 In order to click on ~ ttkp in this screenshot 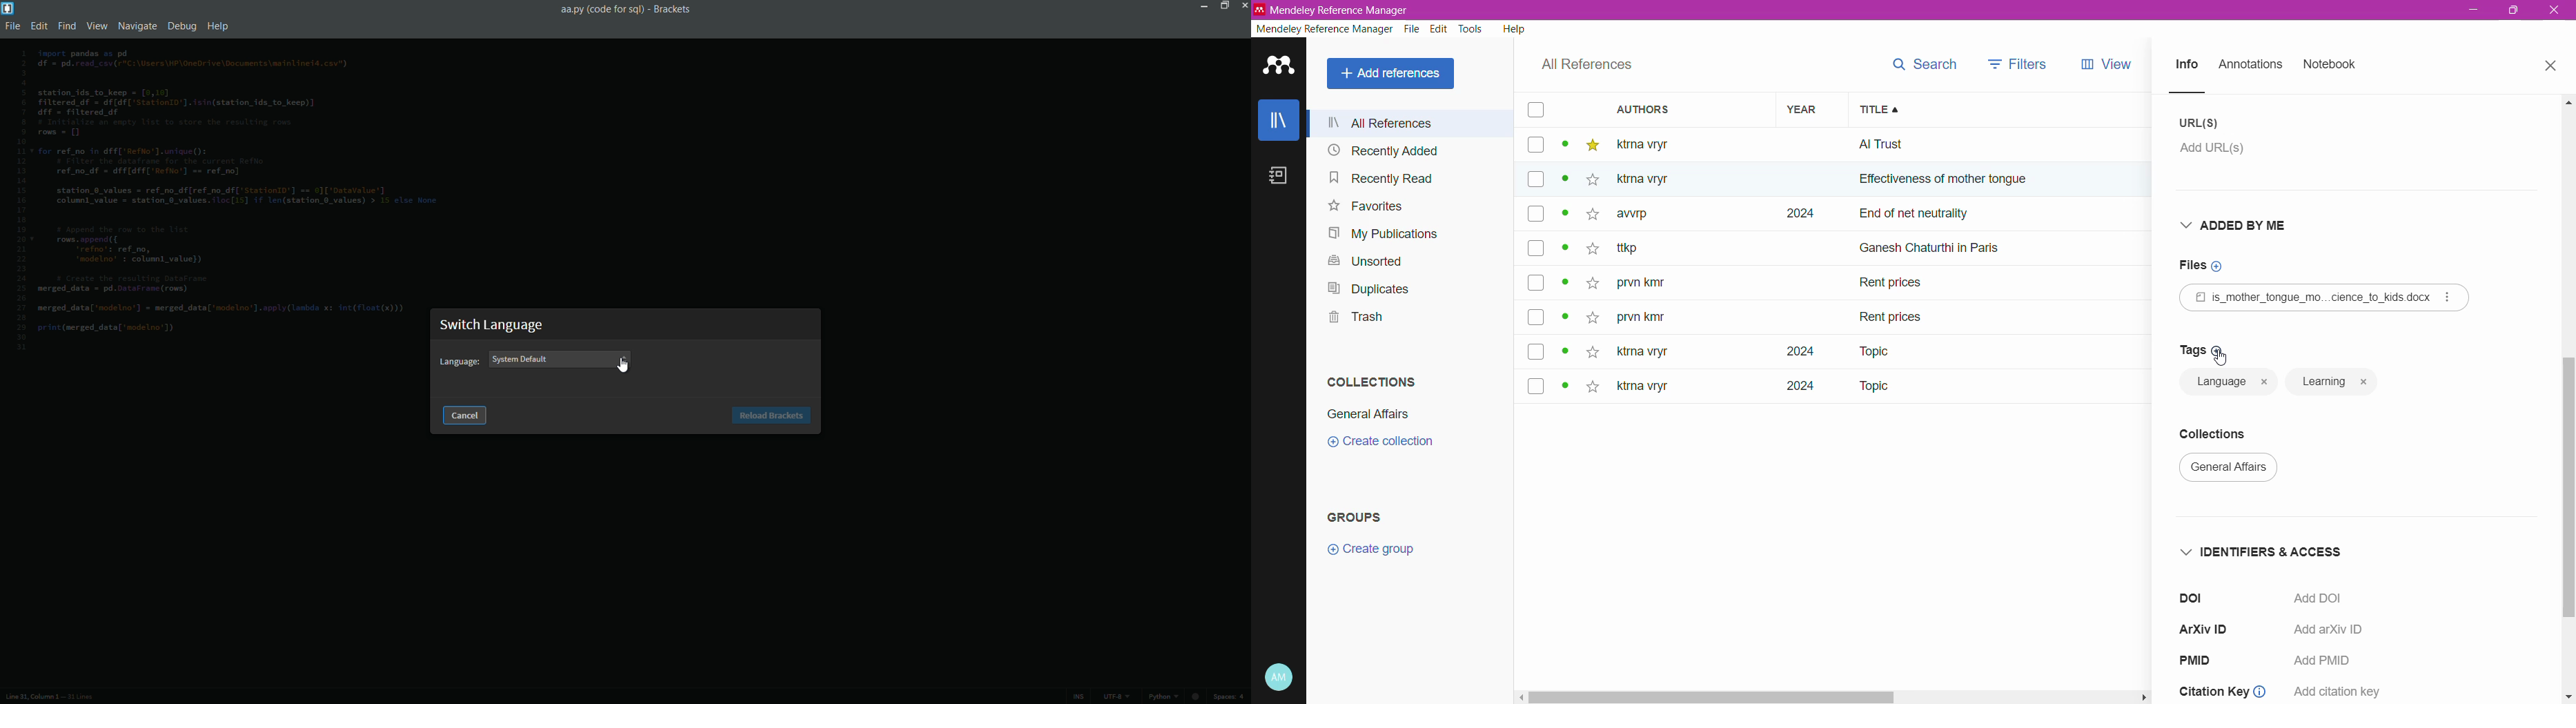, I will do `click(1650, 248)`.